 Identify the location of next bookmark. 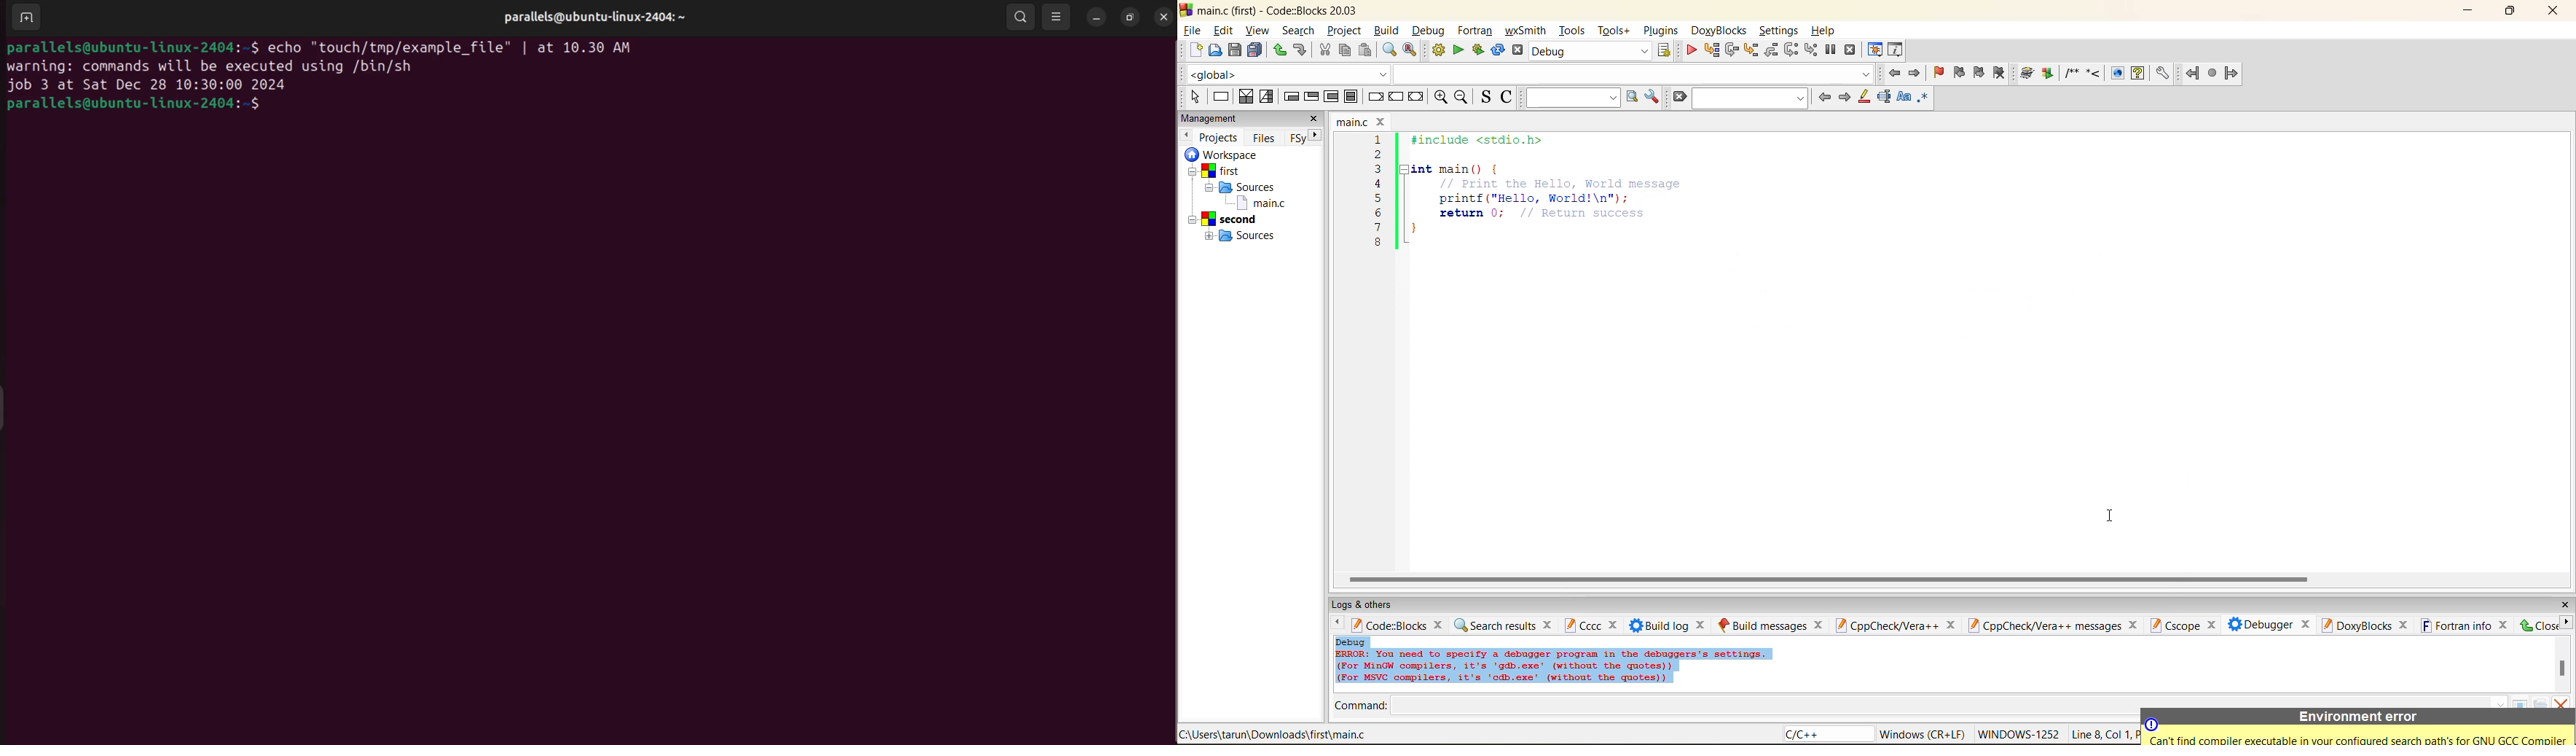
(1980, 71).